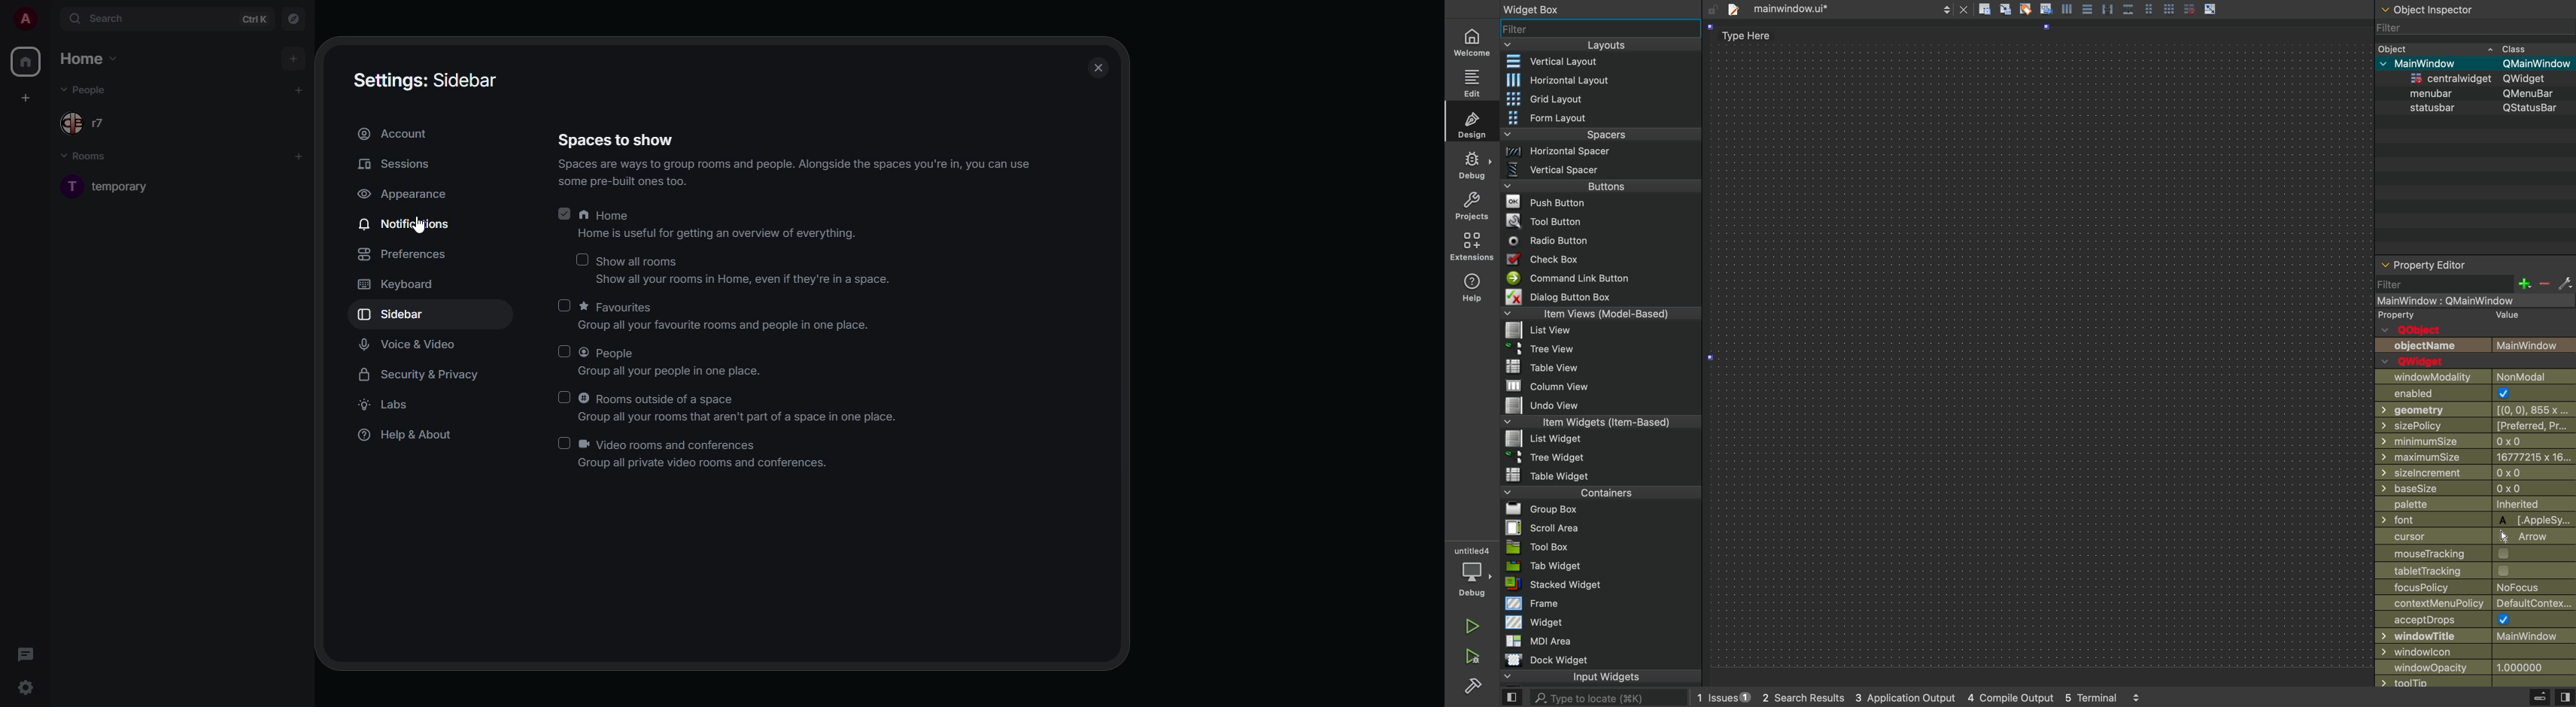 Image resolution: width=2576 pixels, height=728 pixels. Describe the element at coordinates (1600, 98) in the screenshot. I see `grid layout` at that location.